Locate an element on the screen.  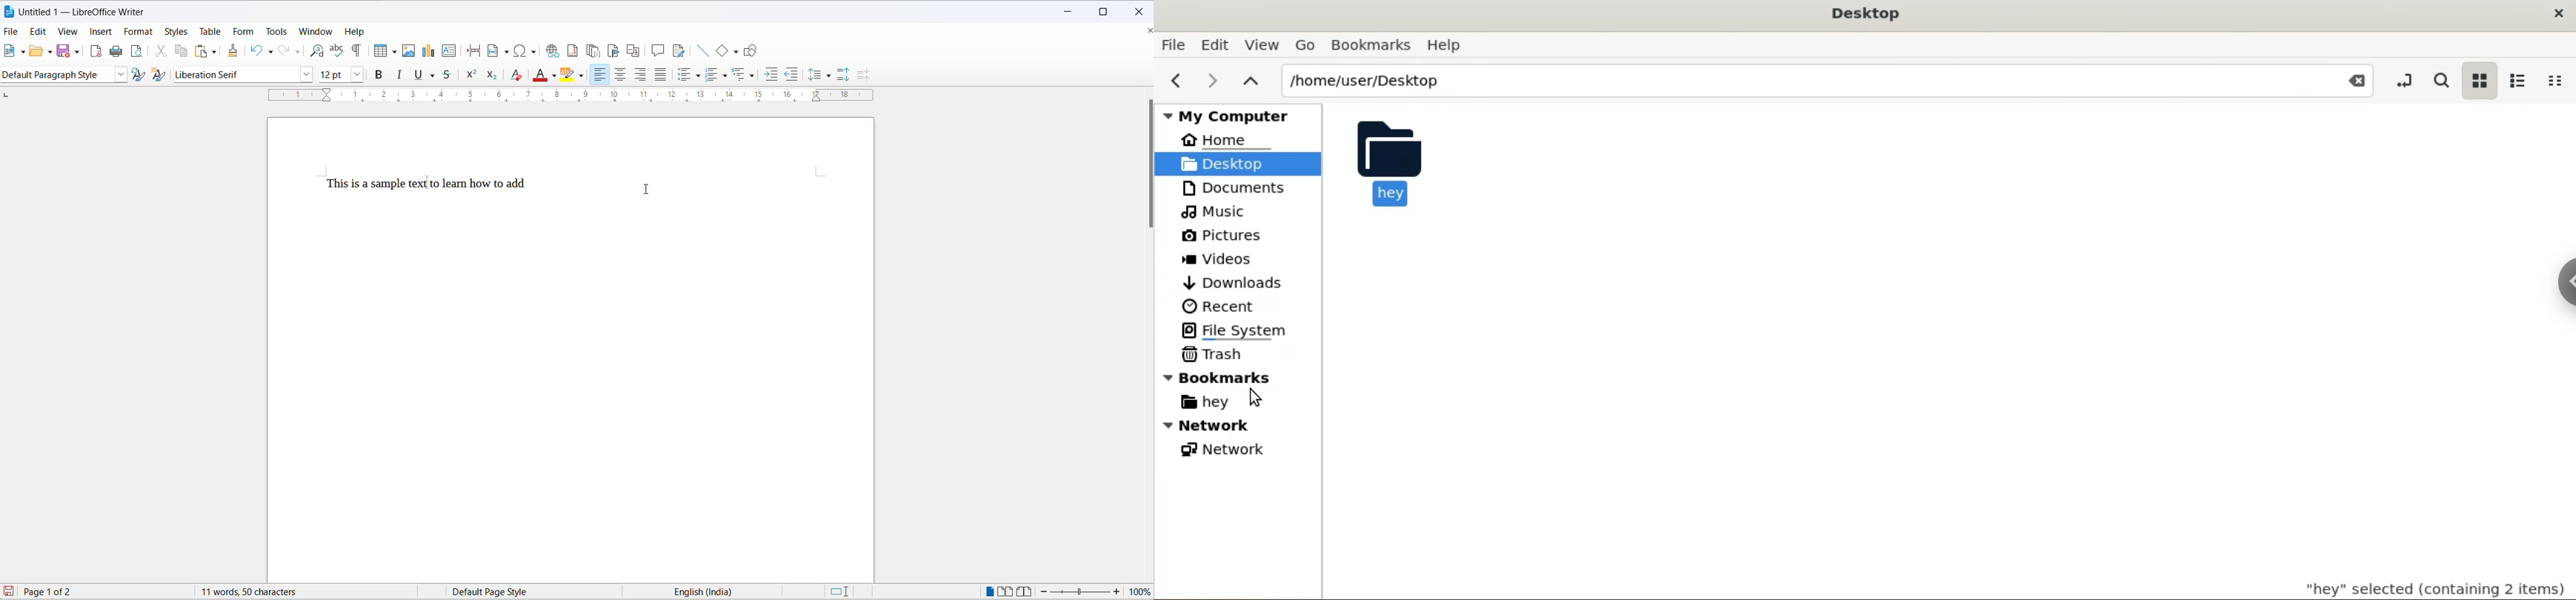
character highlight color is located at coordinates (582, 74).